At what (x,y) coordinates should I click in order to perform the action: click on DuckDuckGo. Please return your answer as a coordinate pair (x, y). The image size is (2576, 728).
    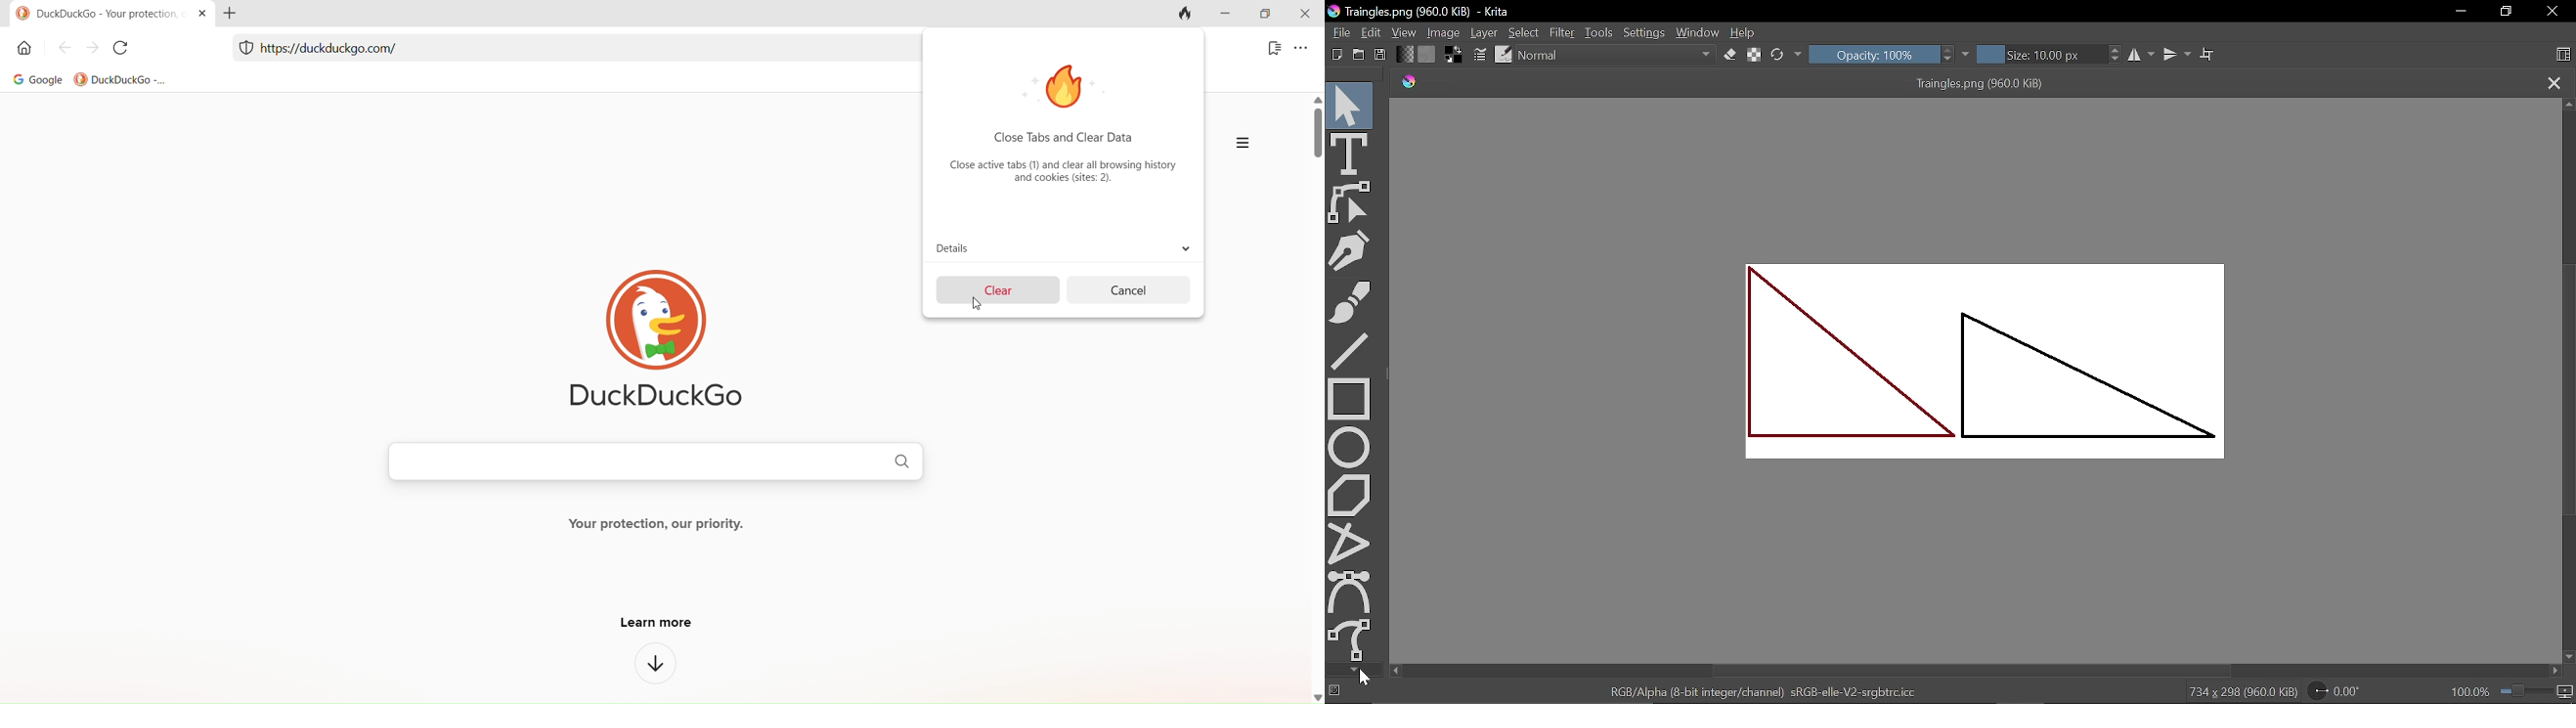
    Looking at the image, I should click on (674, 340).